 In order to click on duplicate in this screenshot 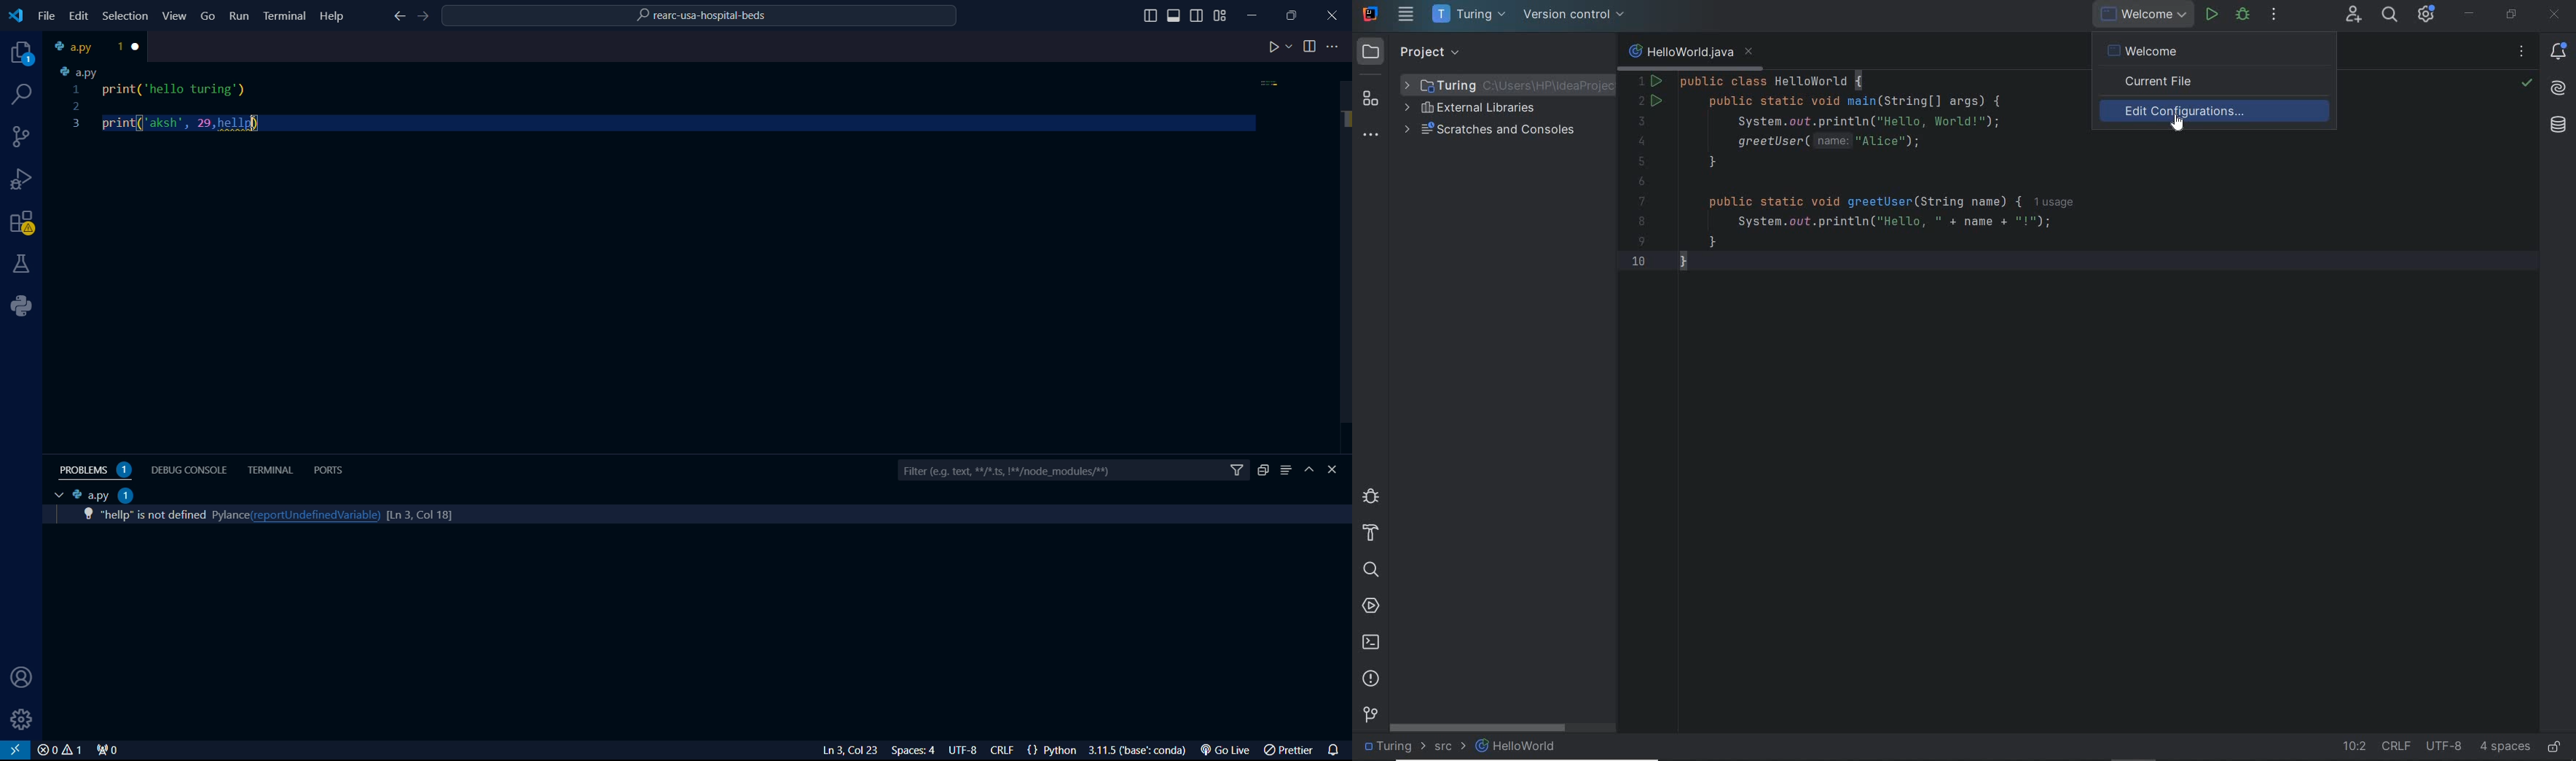, I will do `click(1263, 470)`.